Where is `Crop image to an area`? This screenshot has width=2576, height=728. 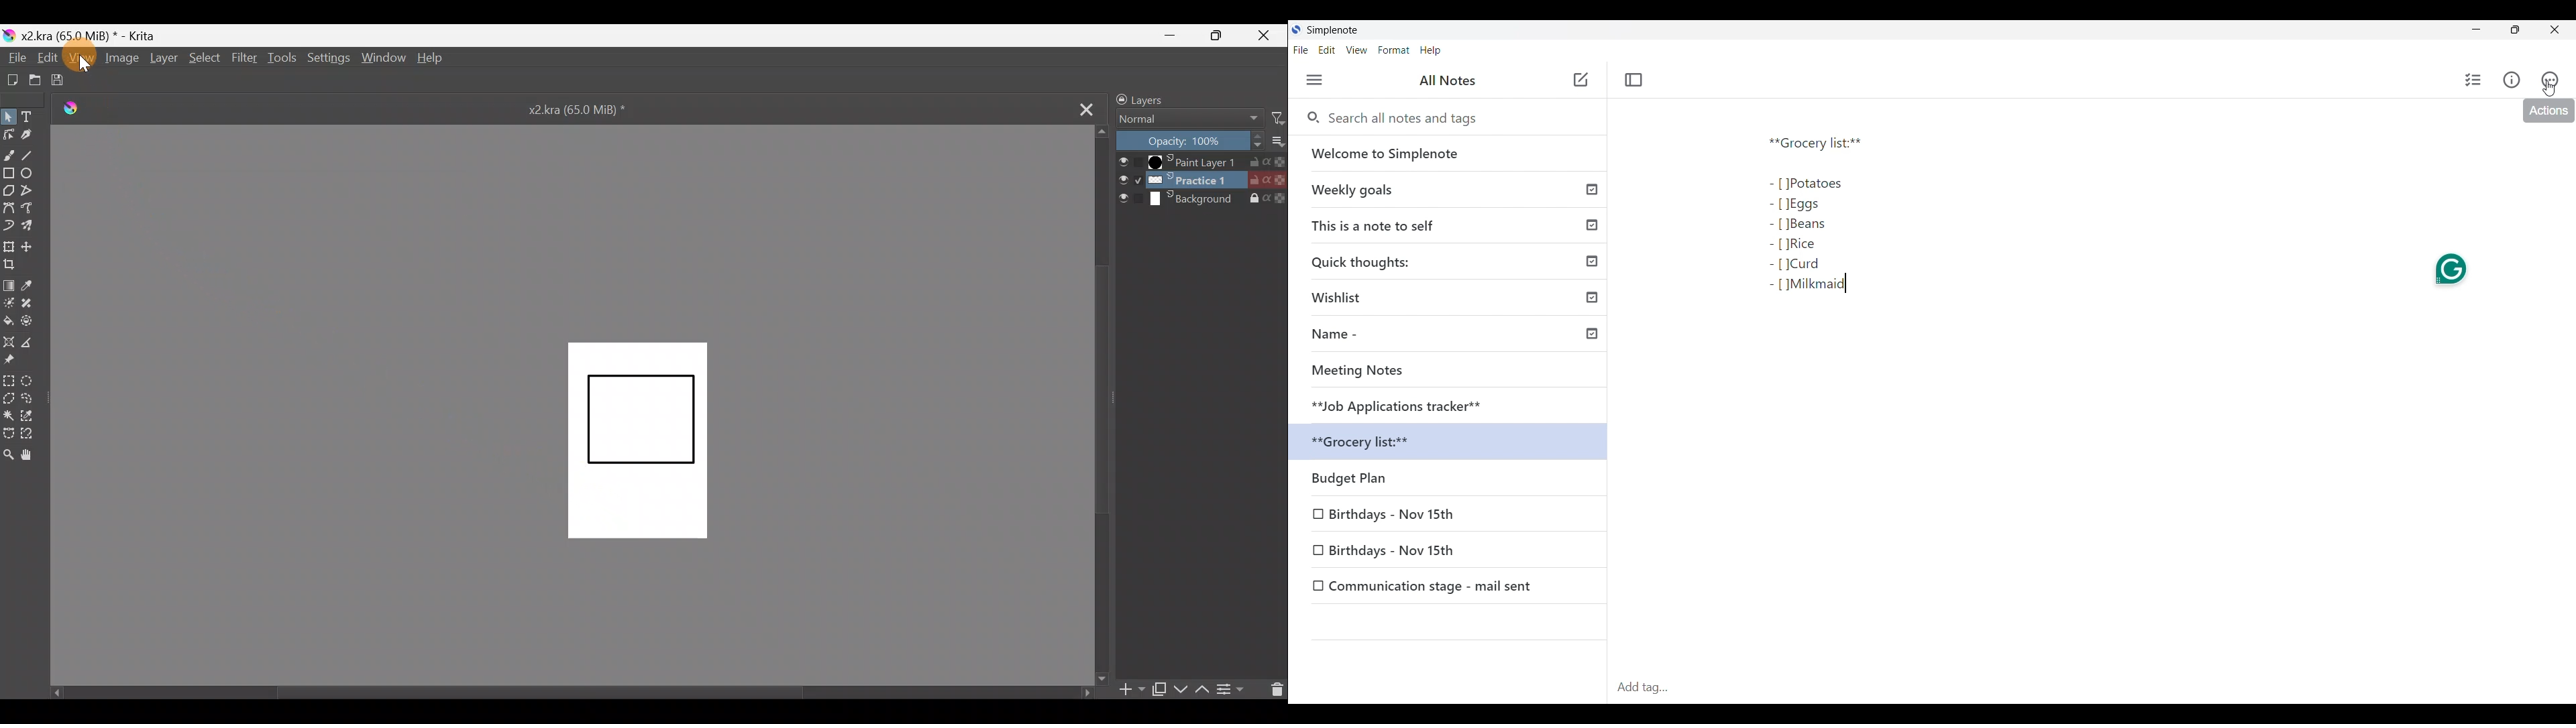 Crop image to an area is located at coordinates (13, 267).